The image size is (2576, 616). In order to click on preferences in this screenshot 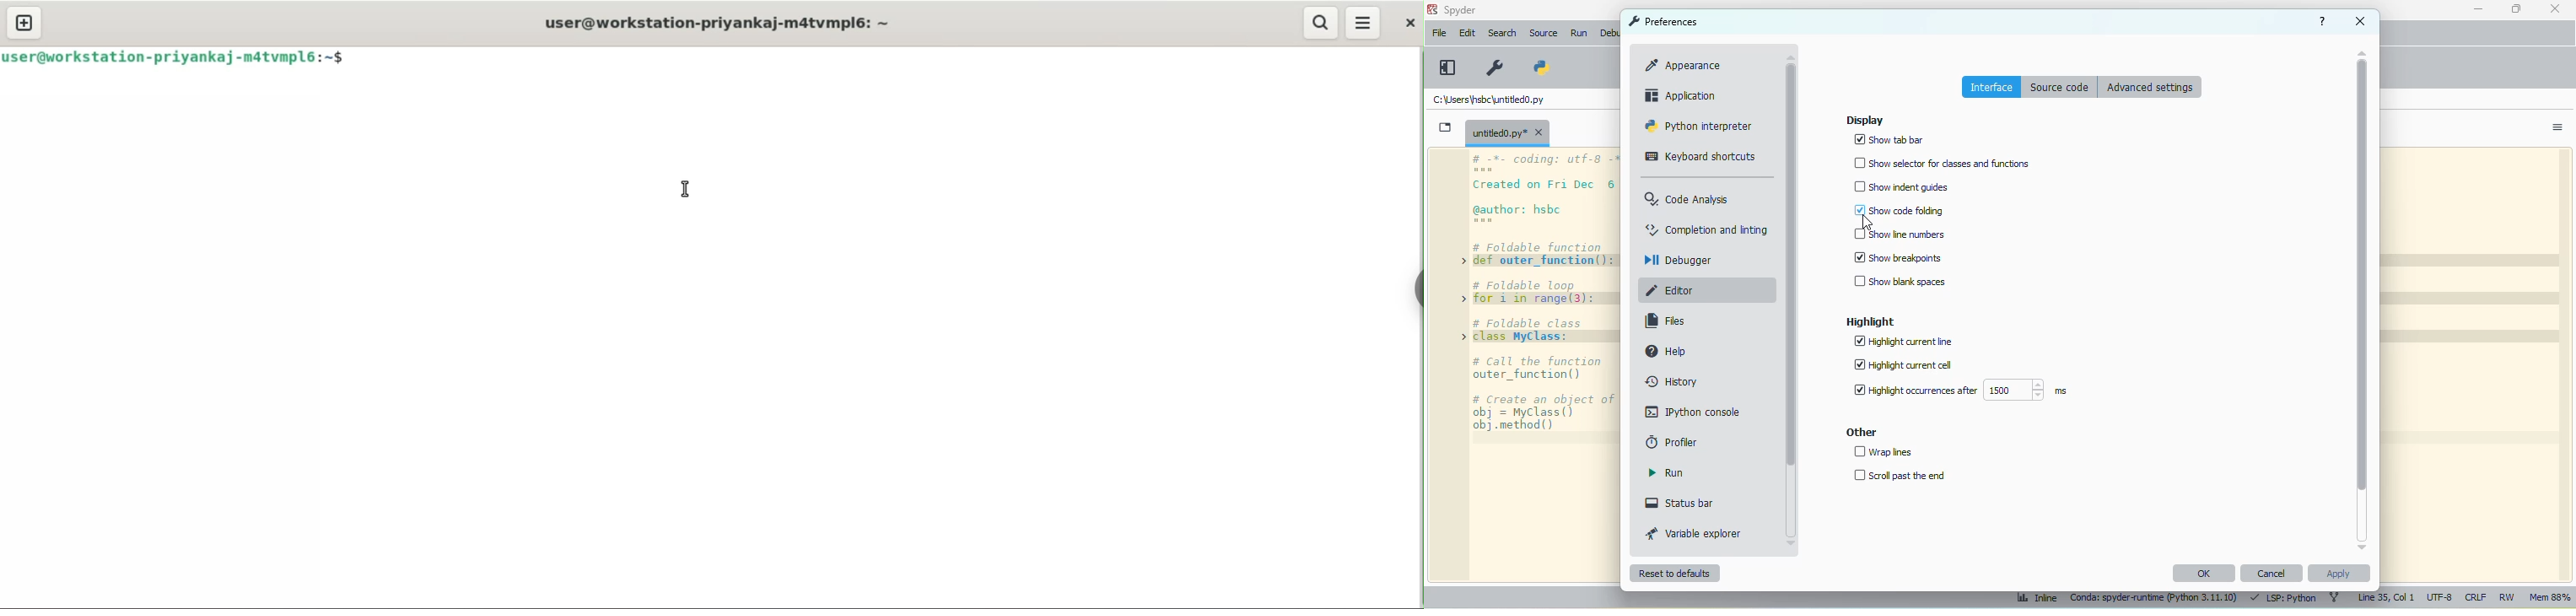, I will do `click(1494, 67)`.